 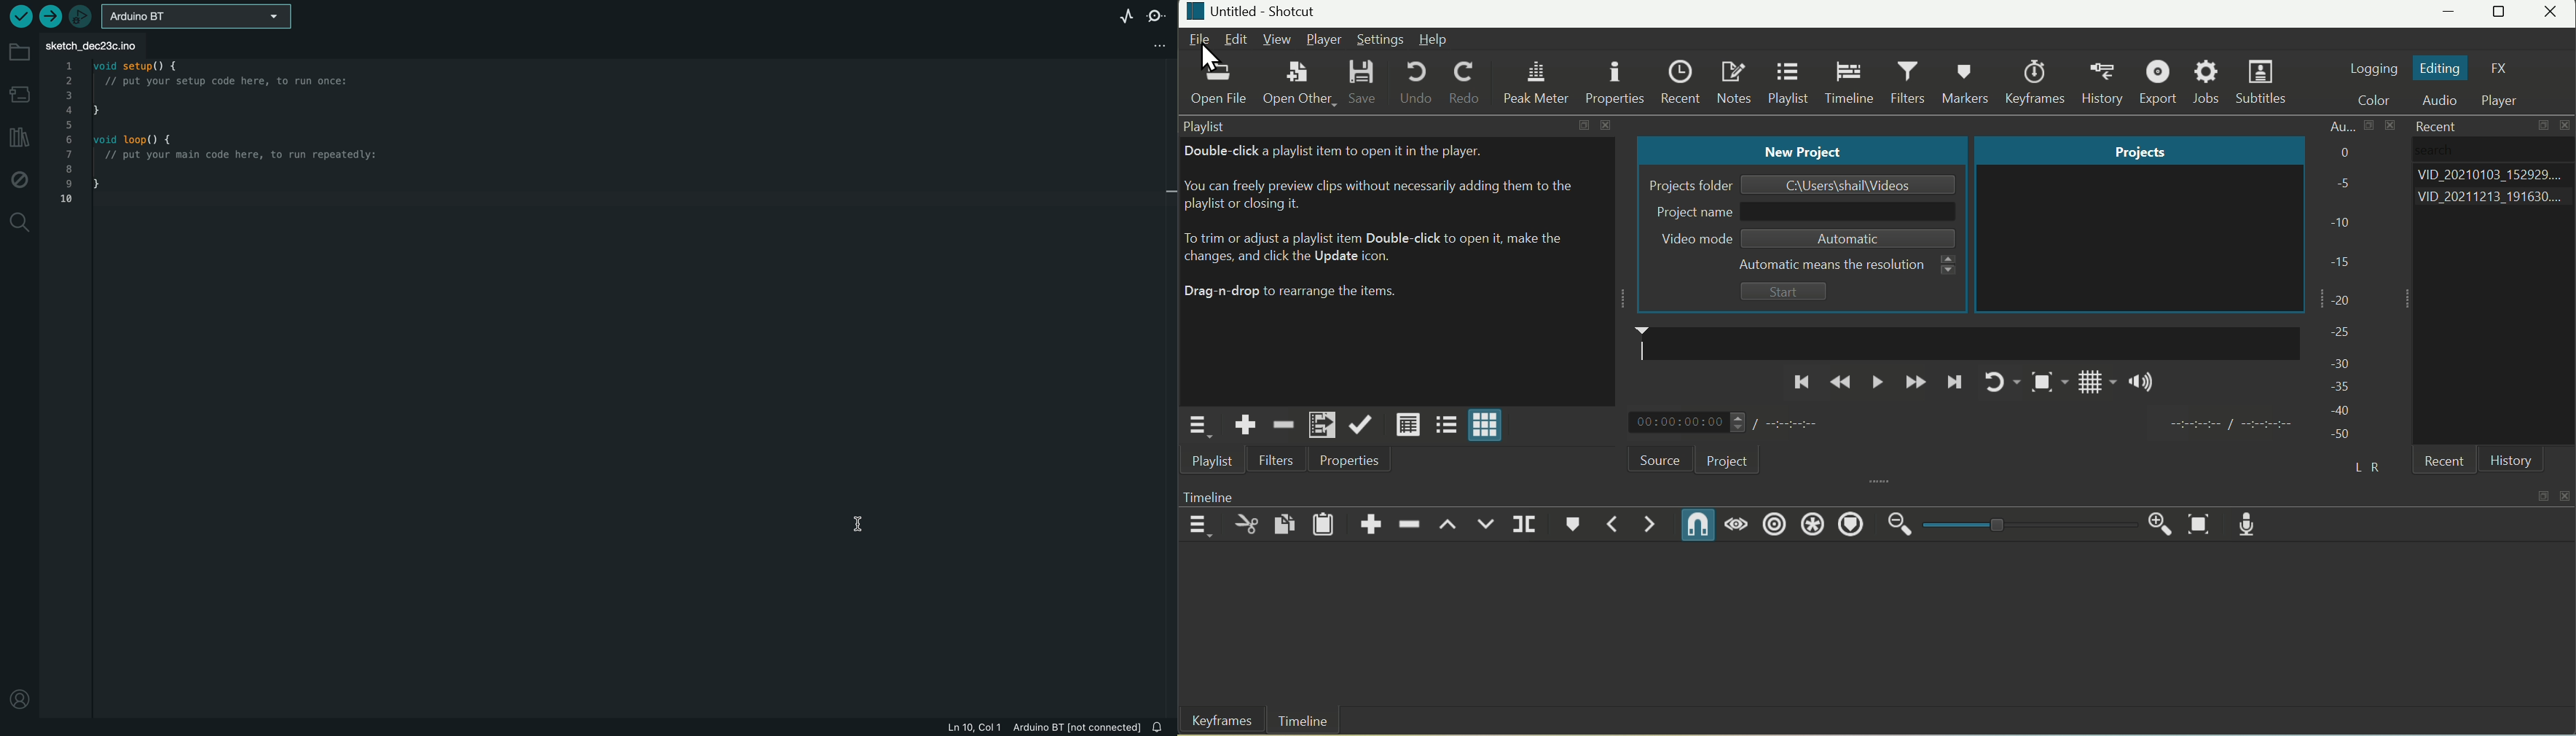 What do you see at coordinates (1834, 265) in the screenshot?
I see `Automatic means the resolutio` at bounding box center [1834, 265].